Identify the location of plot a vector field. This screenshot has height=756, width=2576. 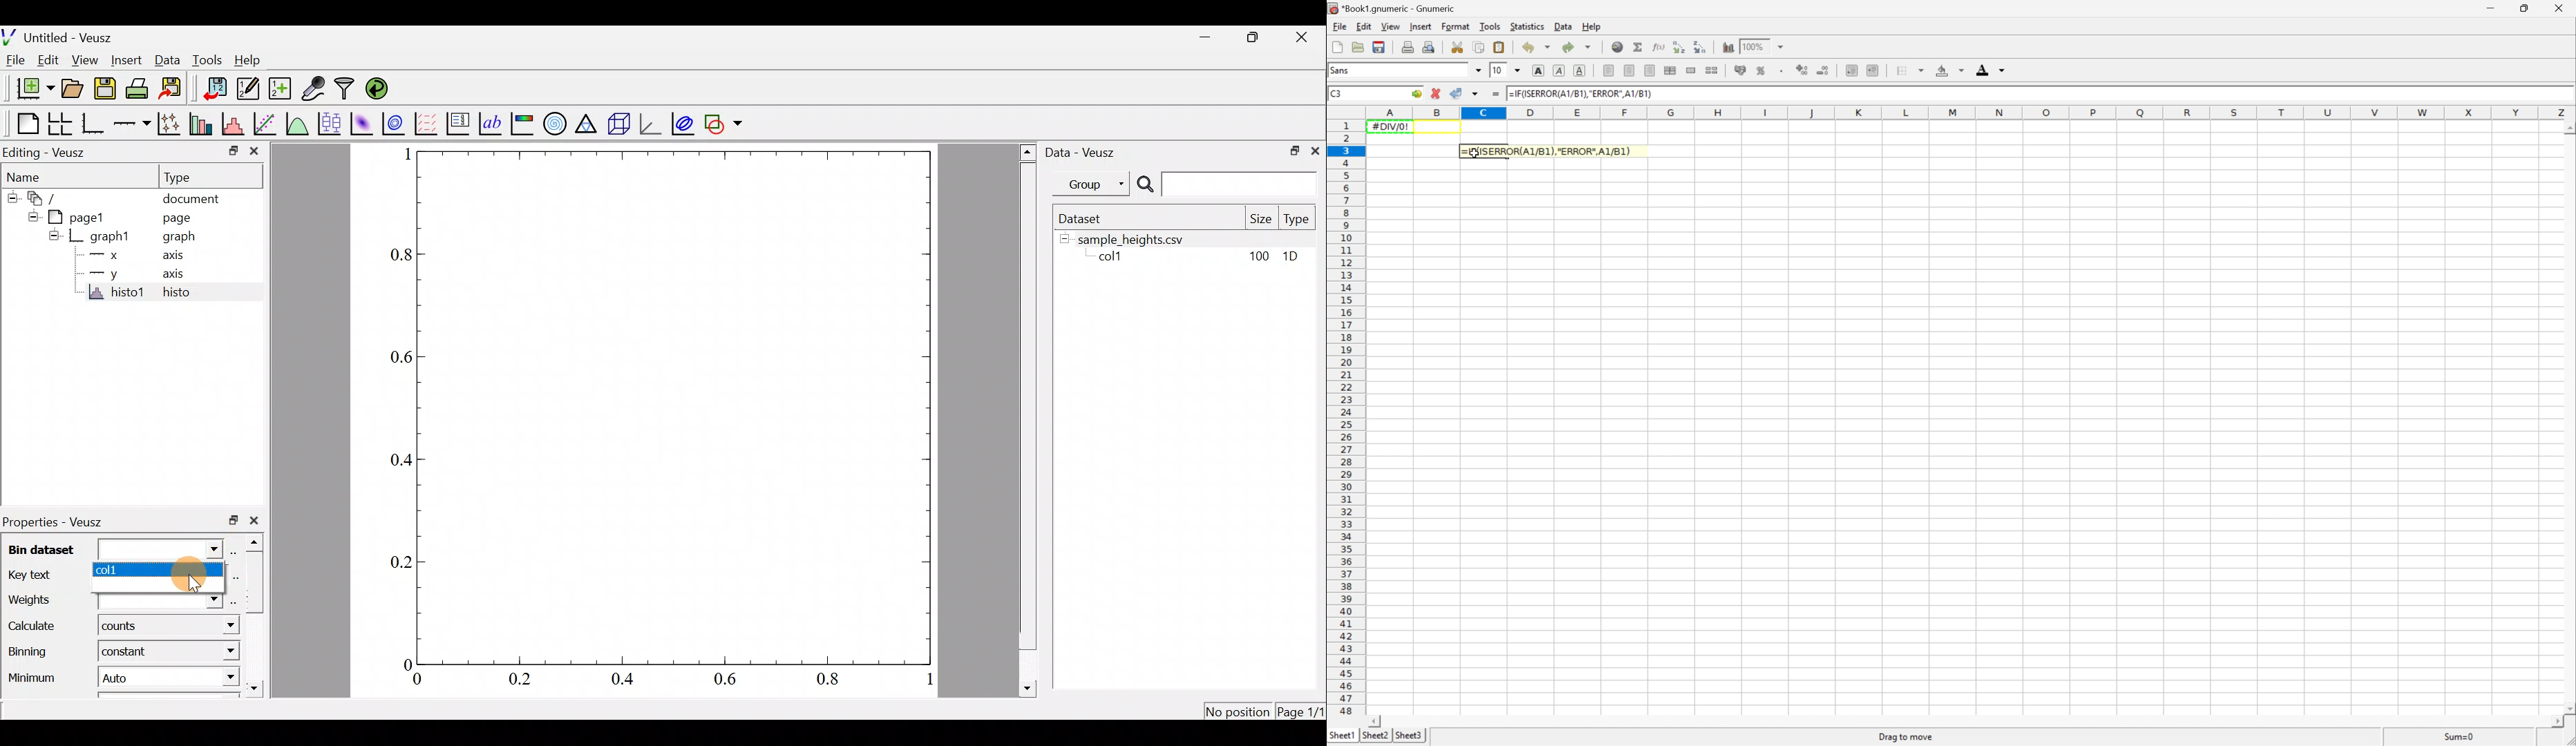
(427, 124).